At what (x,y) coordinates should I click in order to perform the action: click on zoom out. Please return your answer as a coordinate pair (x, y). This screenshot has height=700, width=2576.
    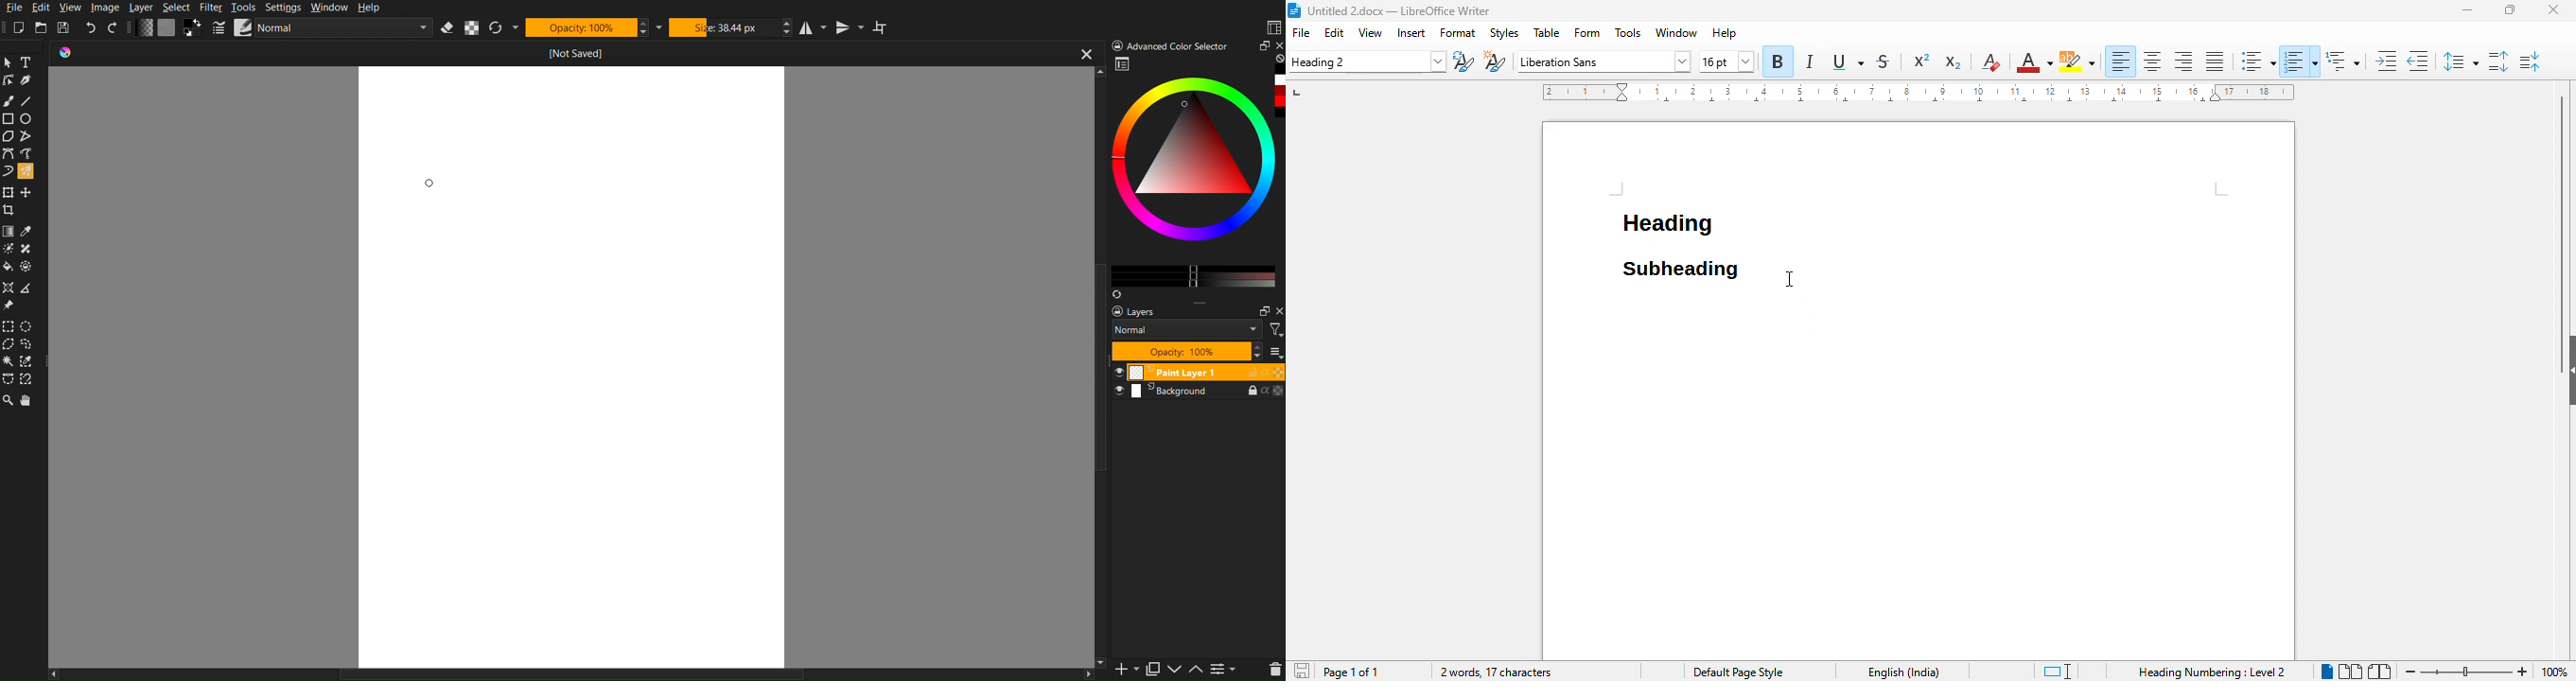
    Looking at the image, I should click on (2411, 672).